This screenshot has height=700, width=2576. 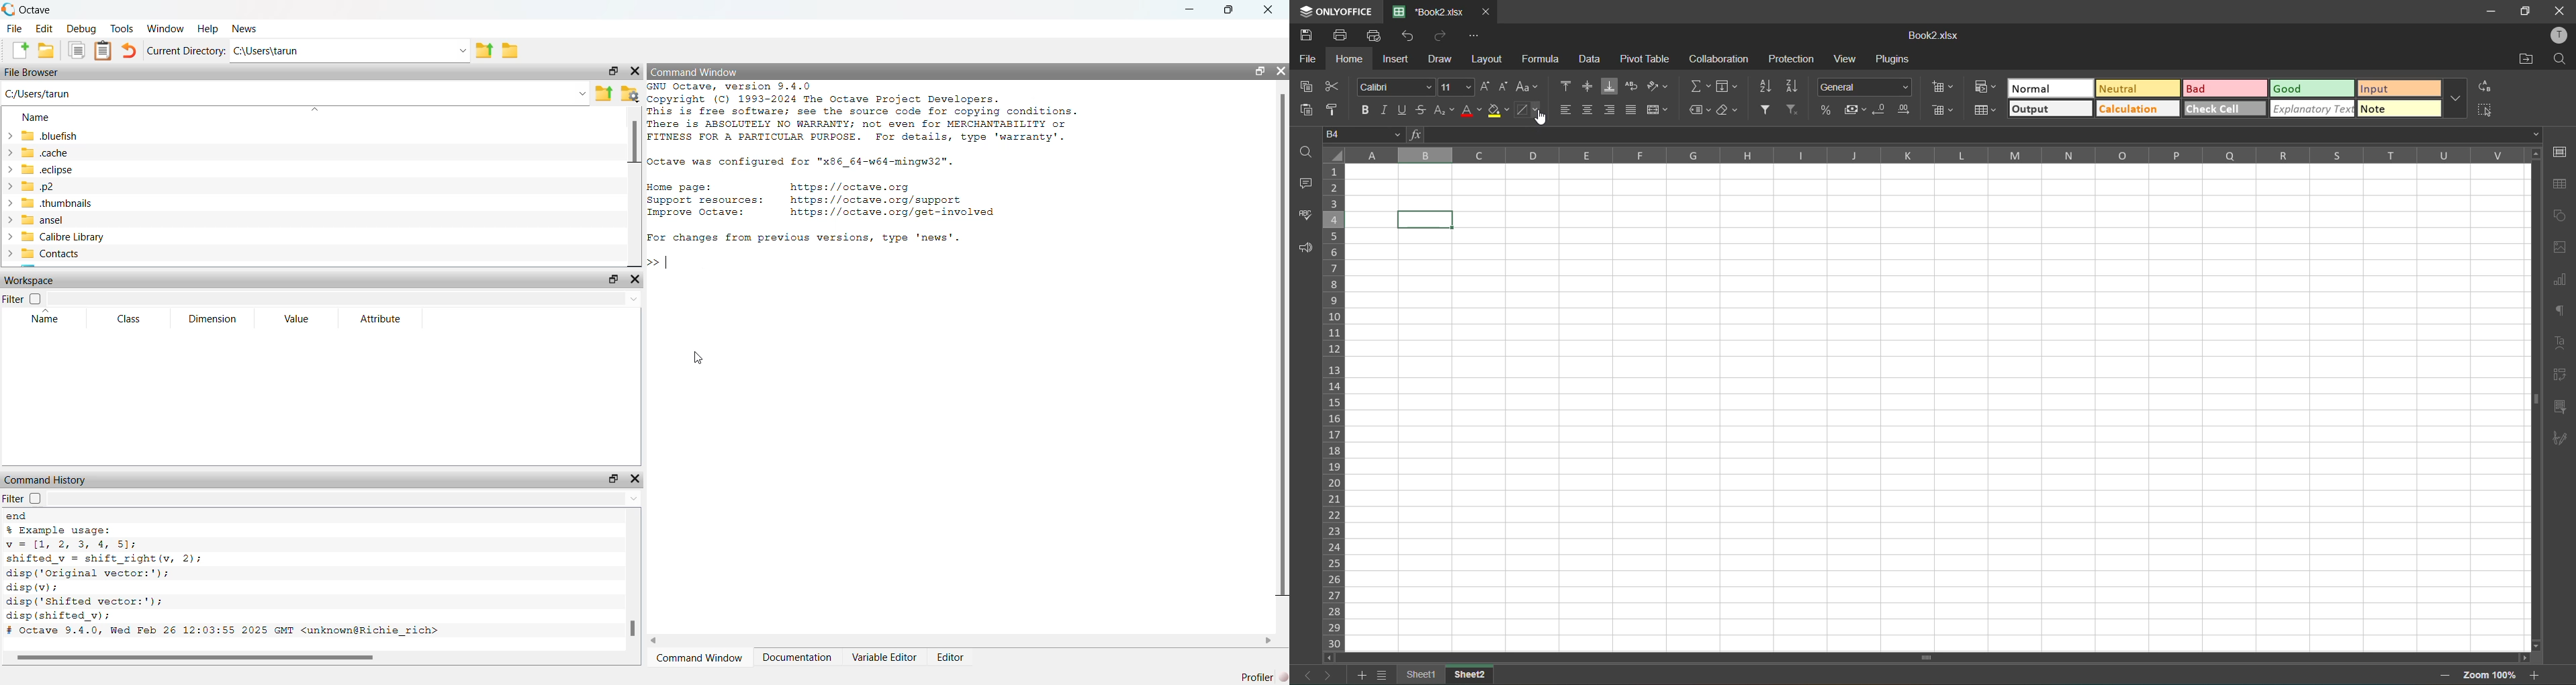 I want to click on copy, so click(x=1308, y=86).